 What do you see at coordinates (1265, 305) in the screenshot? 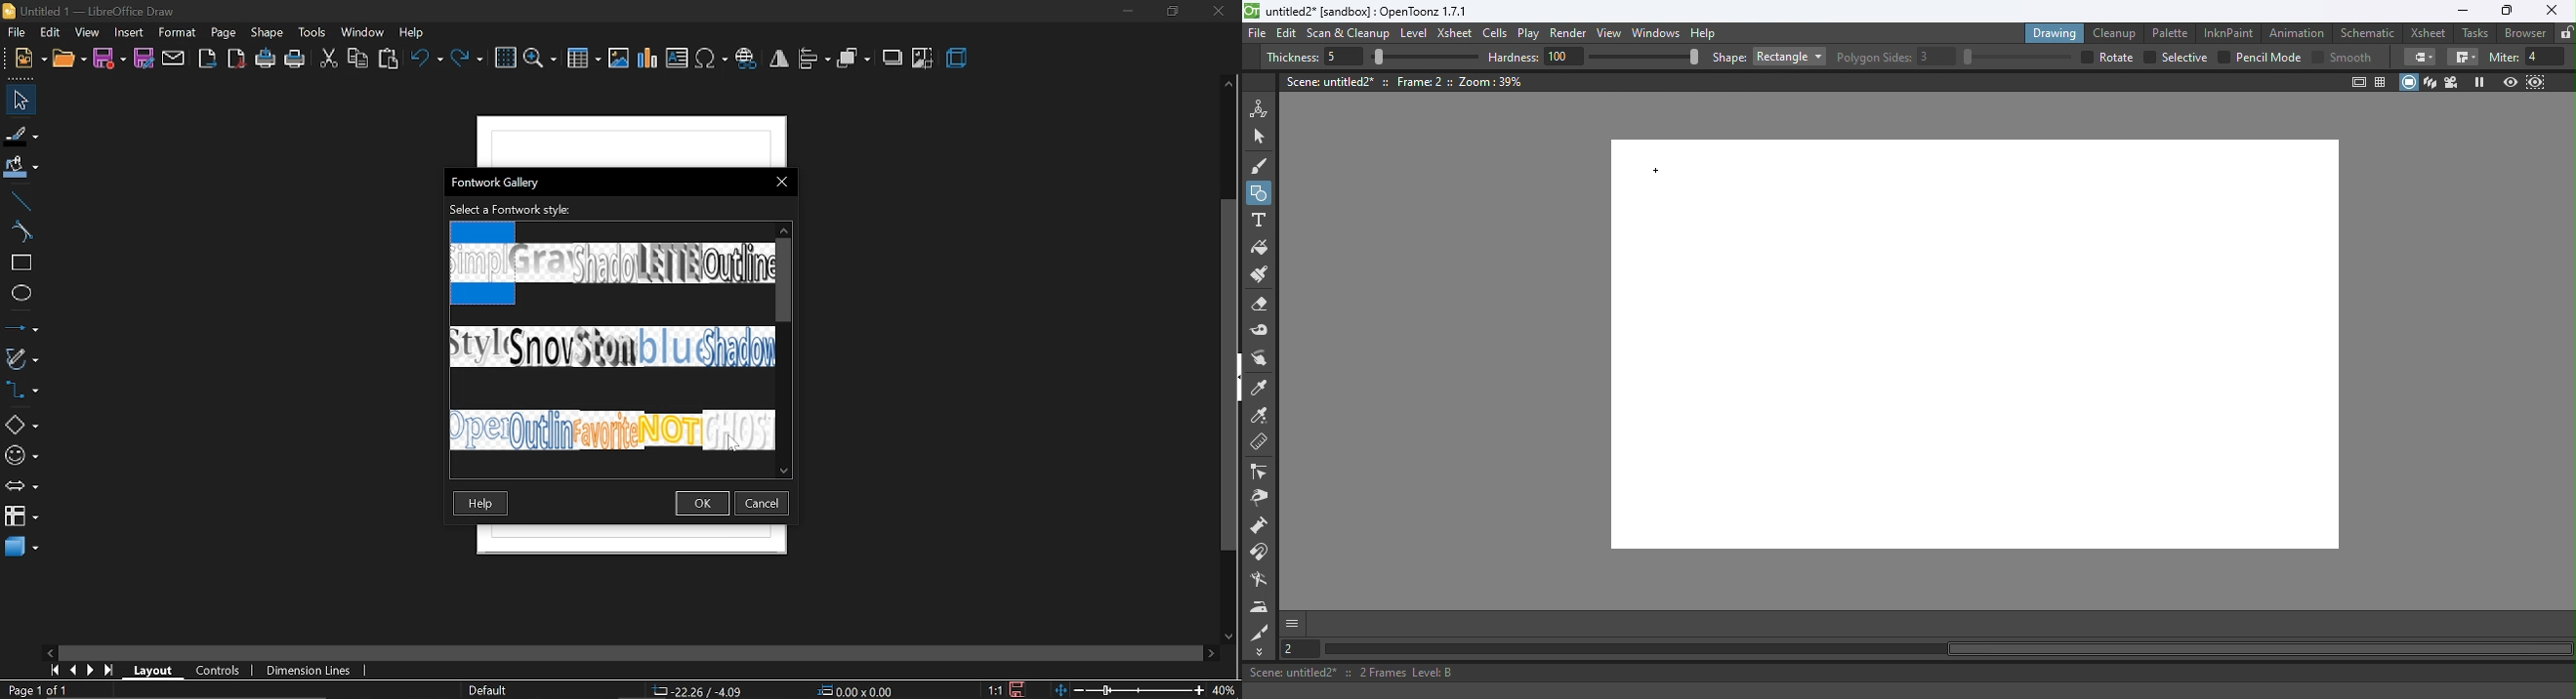
I see `Eraser tool` at bounding box center [1265, 305].